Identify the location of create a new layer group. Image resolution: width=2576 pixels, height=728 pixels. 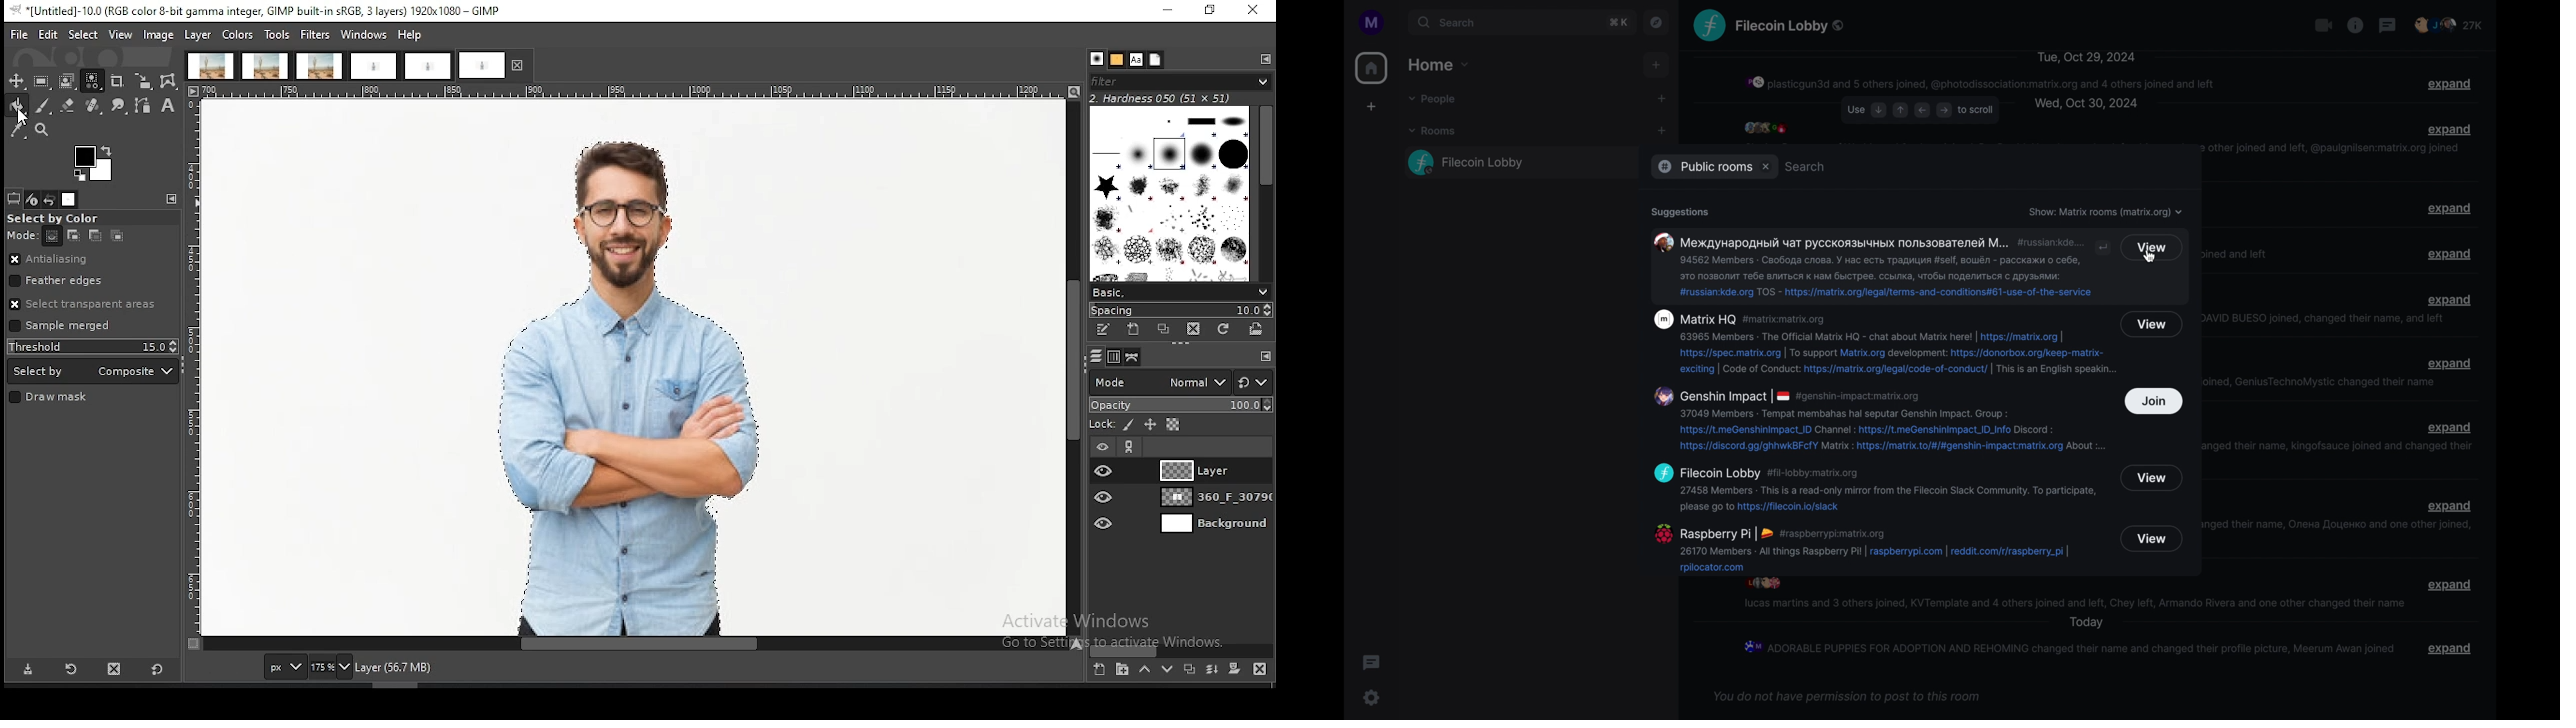
(1121, 668).